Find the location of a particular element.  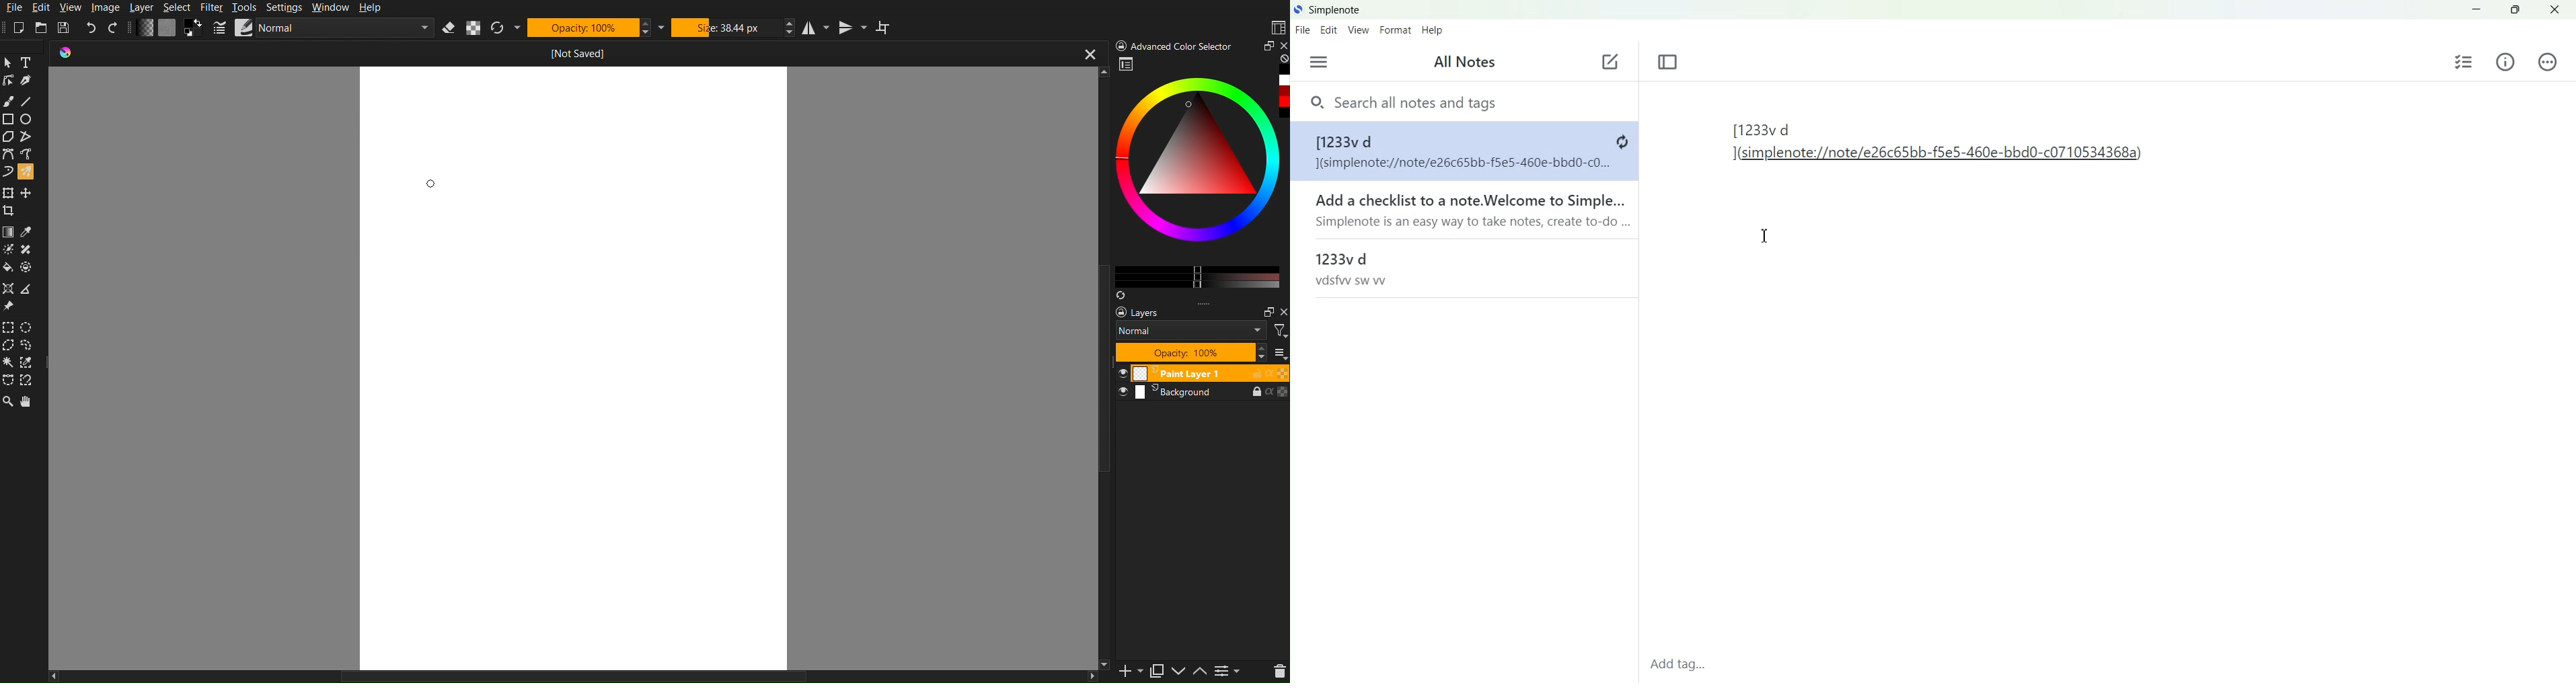

contrast is located at coordinates (1229, 674).